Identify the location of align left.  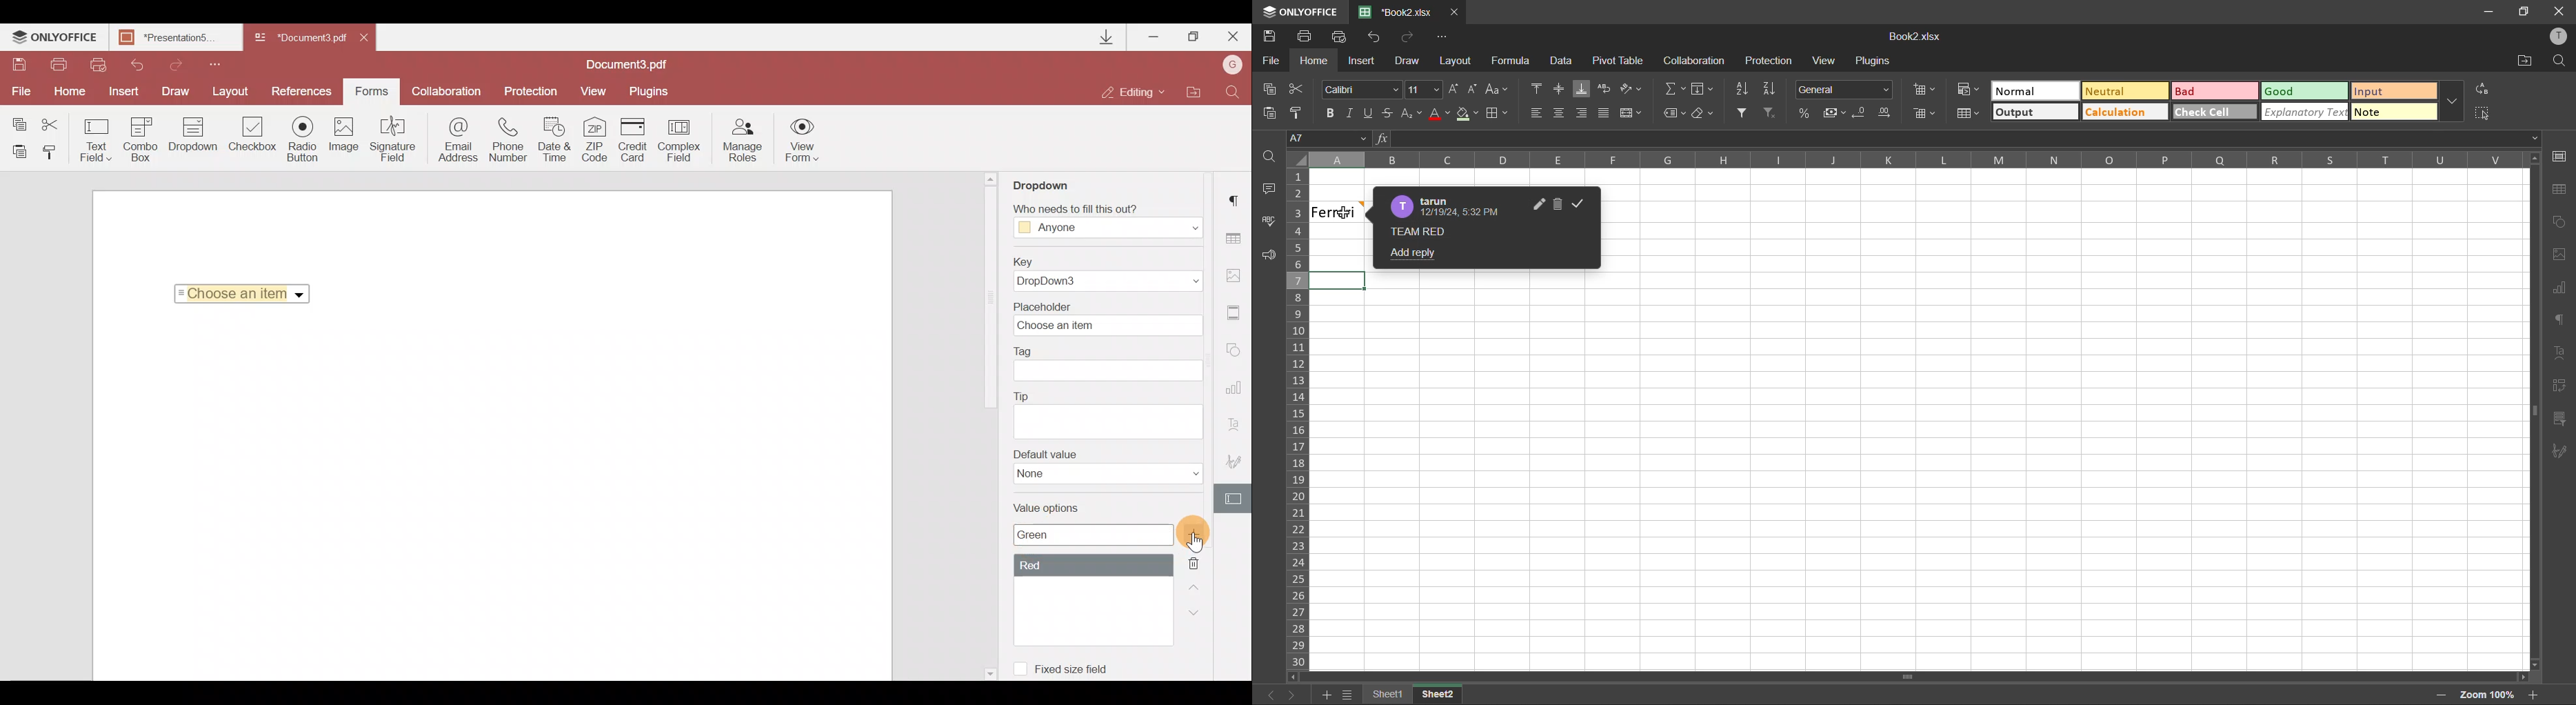
(1535, 111).